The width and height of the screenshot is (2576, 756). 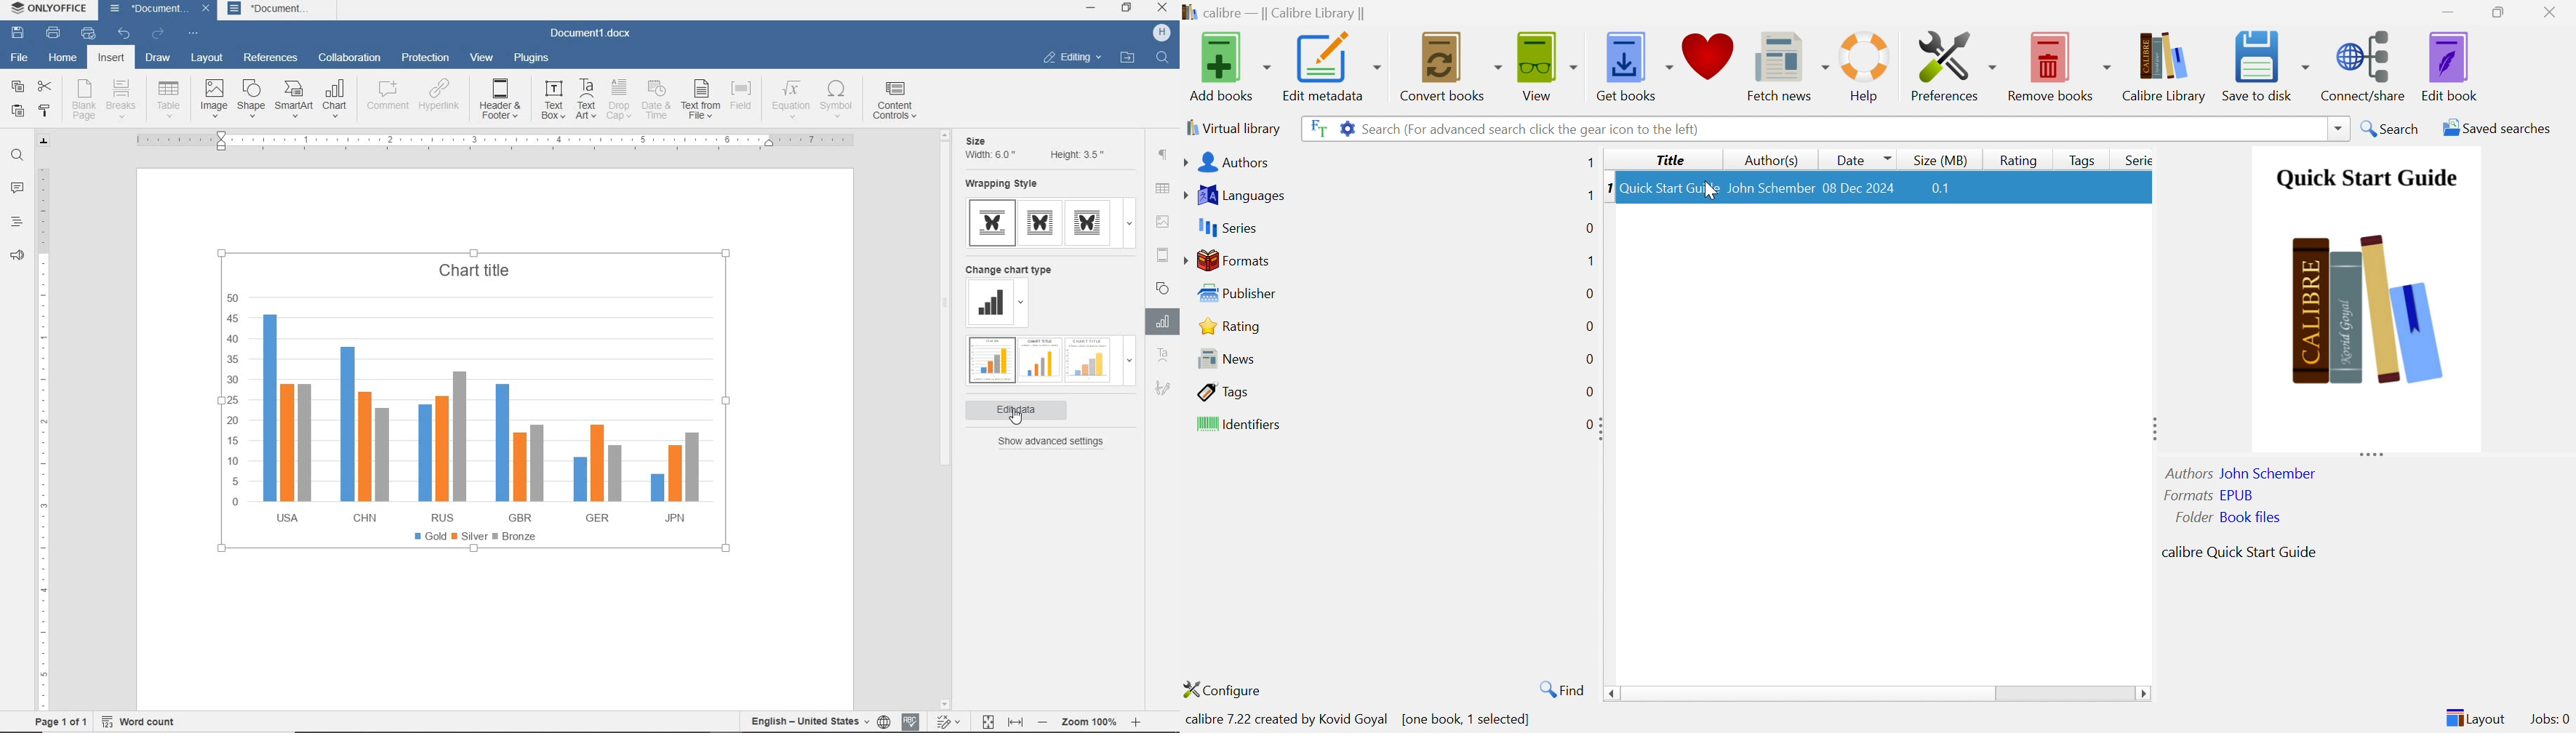 I want to click on Calibre Library, so click(x=2164, y=66).